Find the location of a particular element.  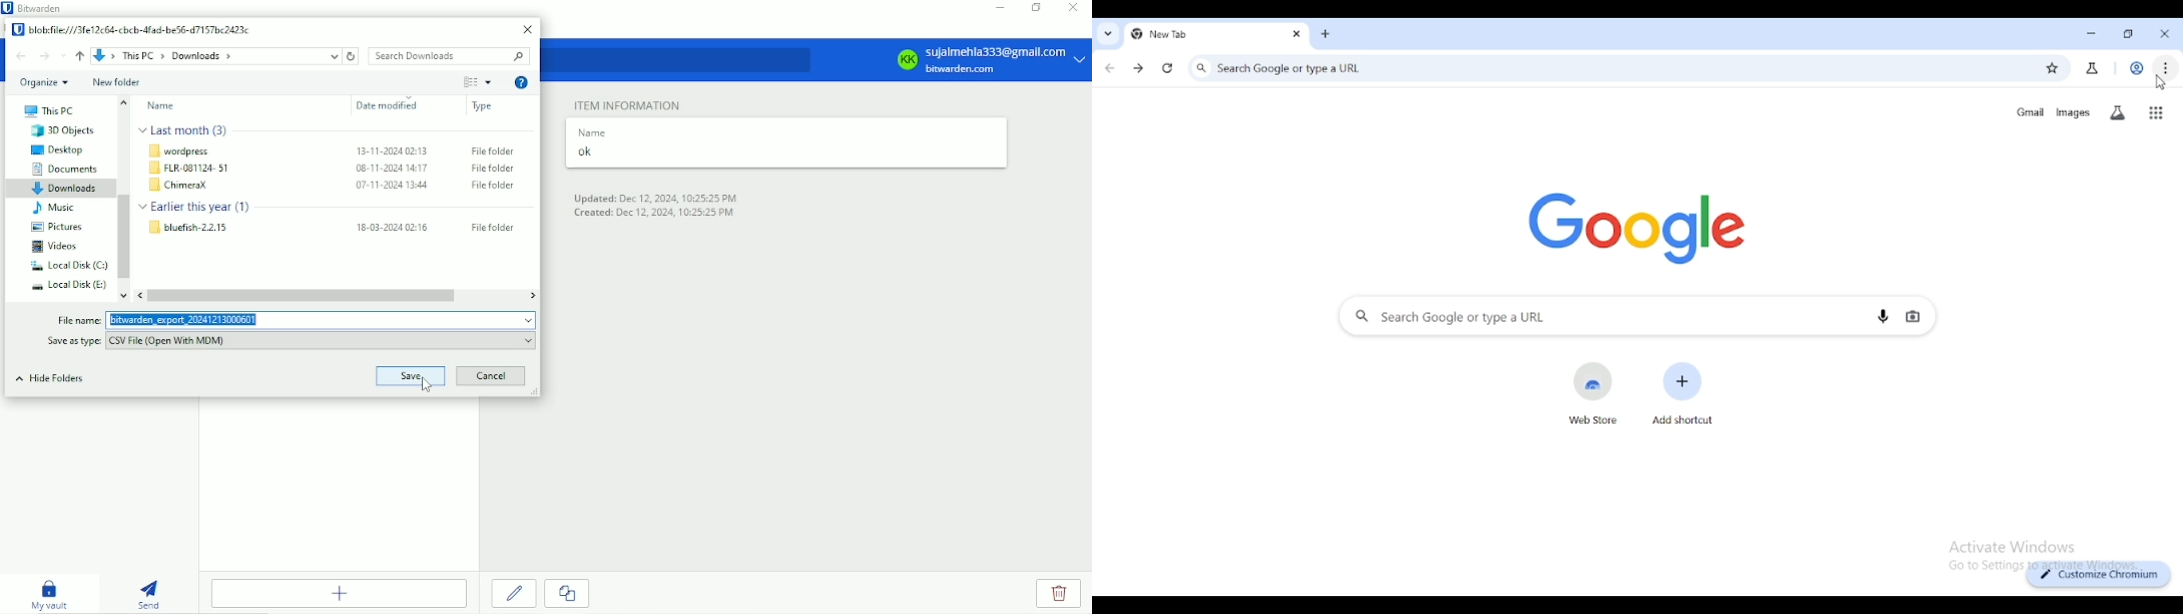

Recent locations is located at coordinates (62, 55).